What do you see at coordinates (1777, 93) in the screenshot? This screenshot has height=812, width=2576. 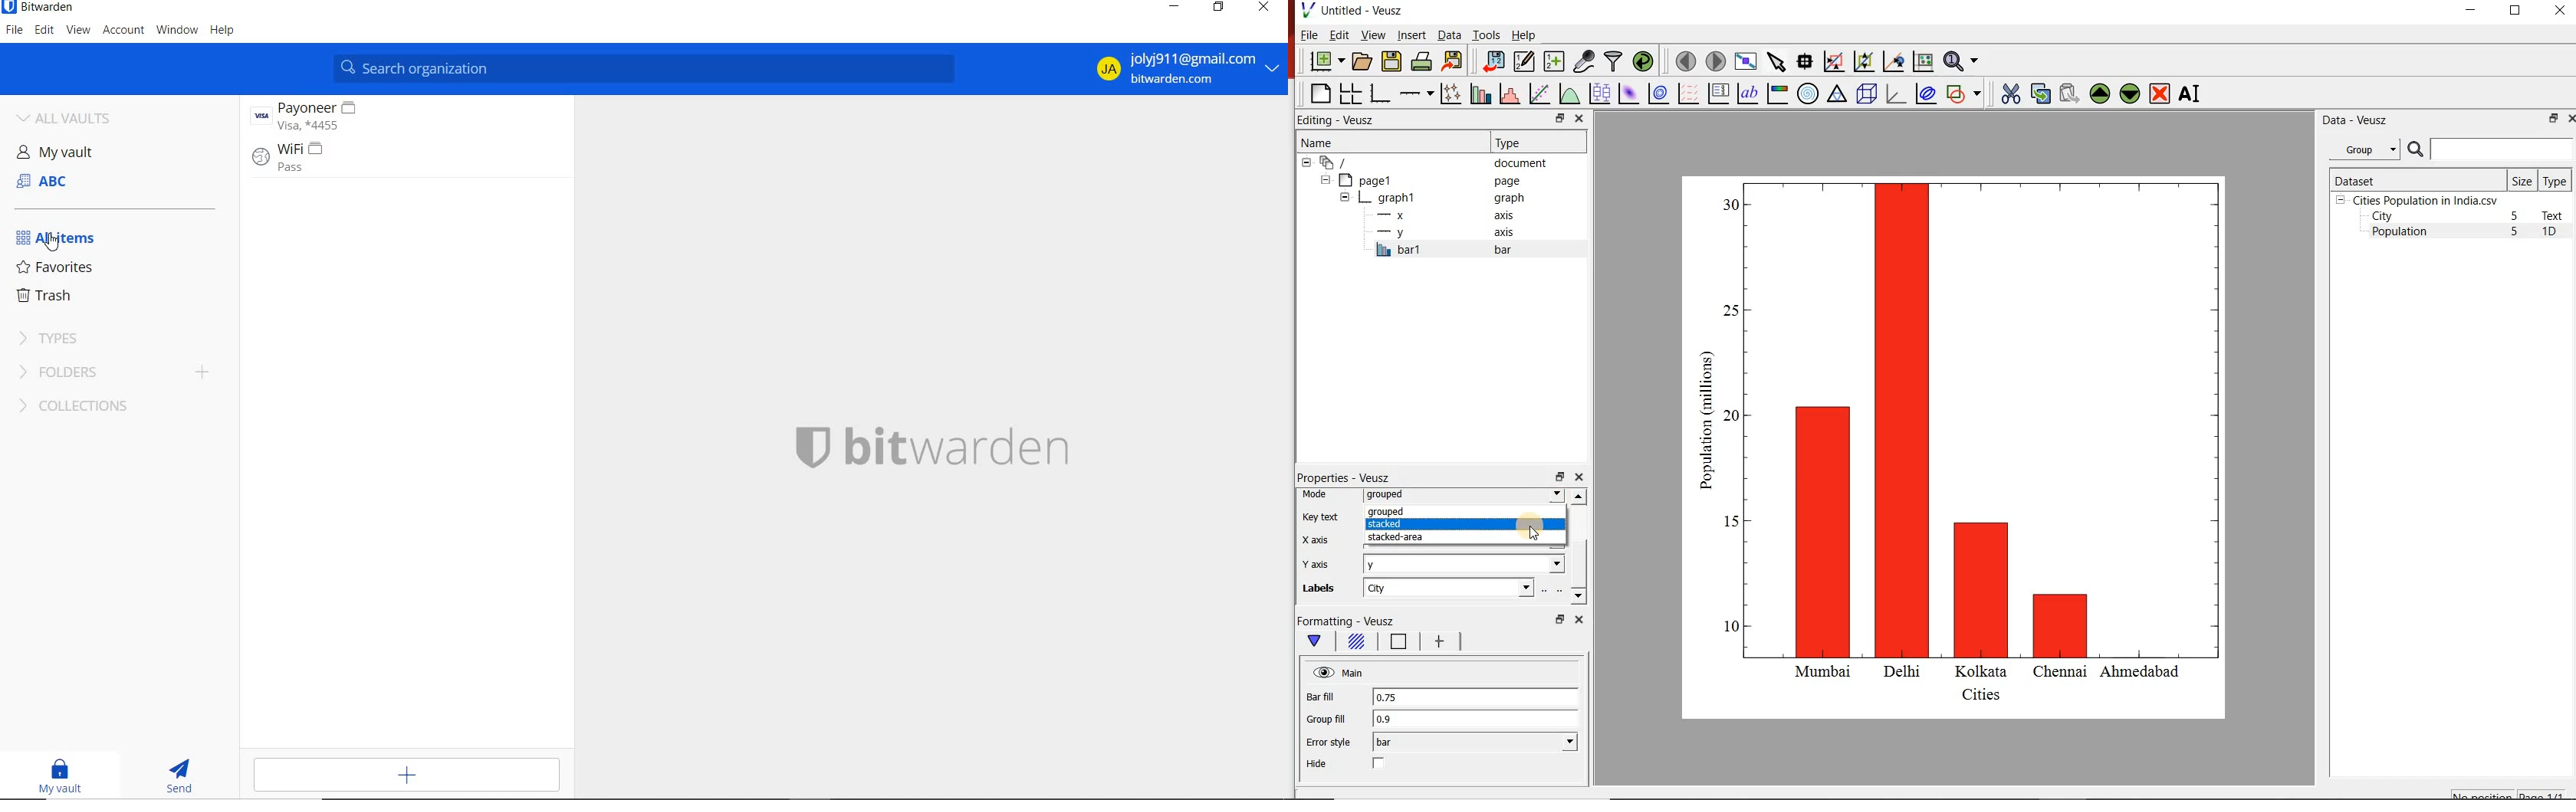 I see `image color bar` at bounding box center [1777, 93].